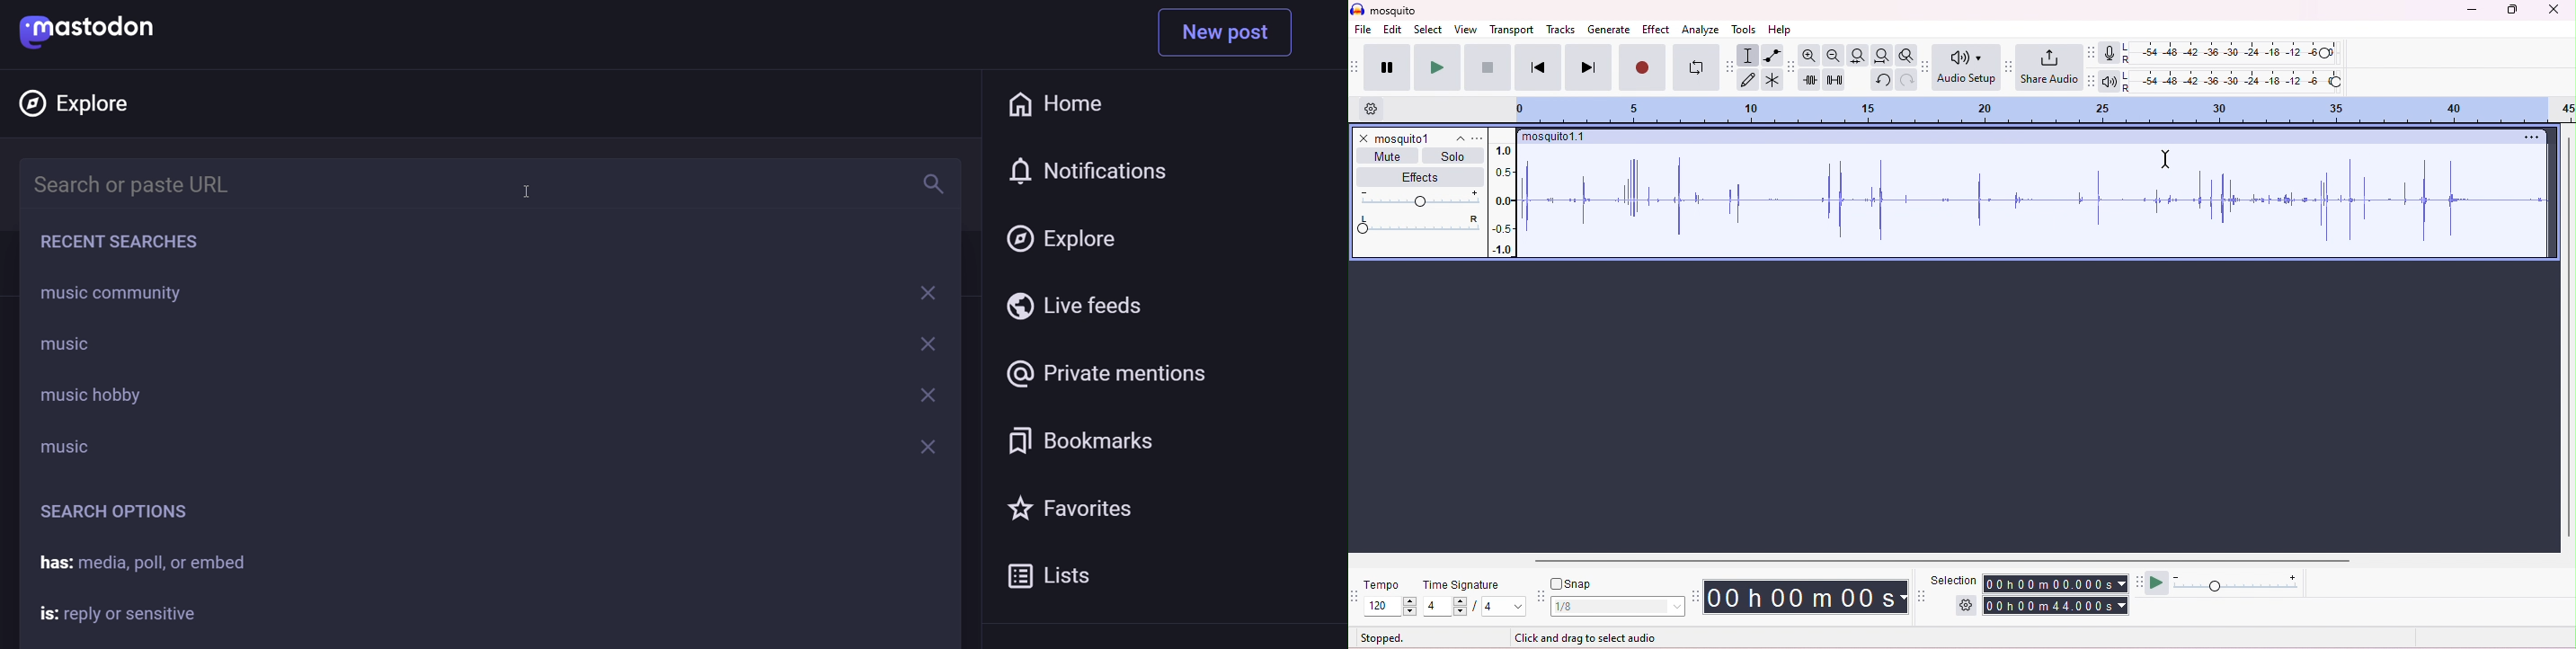 The image size is (2576, 672). What do you see at coordinates (2091, 81) in the screenshot?
I see `audio set up tool bar` at bounding box center [2091, 81].